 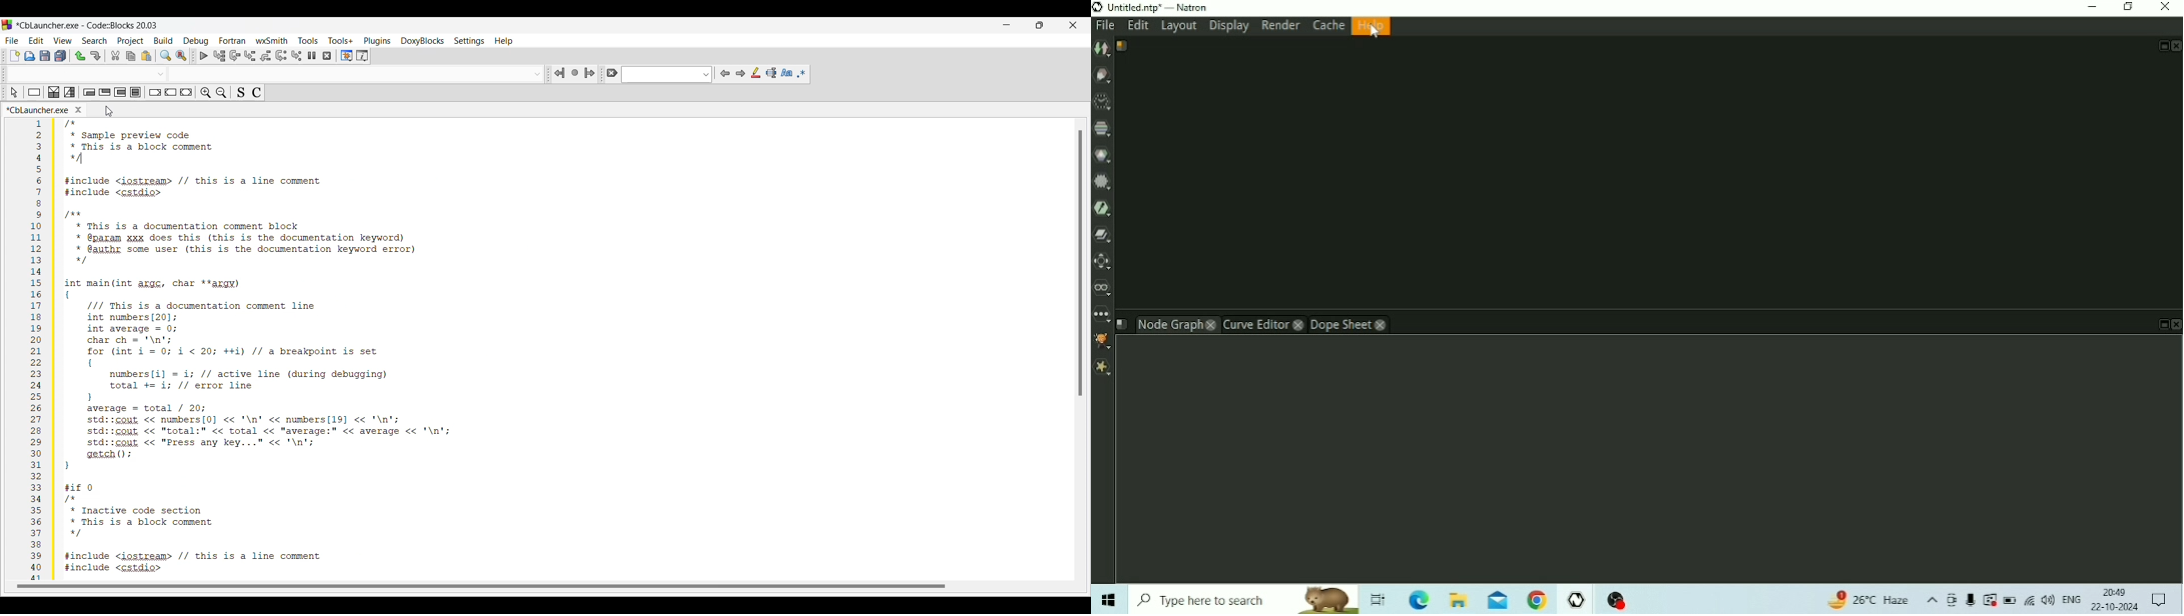 What do you see at coordinates (115, 55) in the screenshot?
I see `Cut` at bounding box center [115, 55].